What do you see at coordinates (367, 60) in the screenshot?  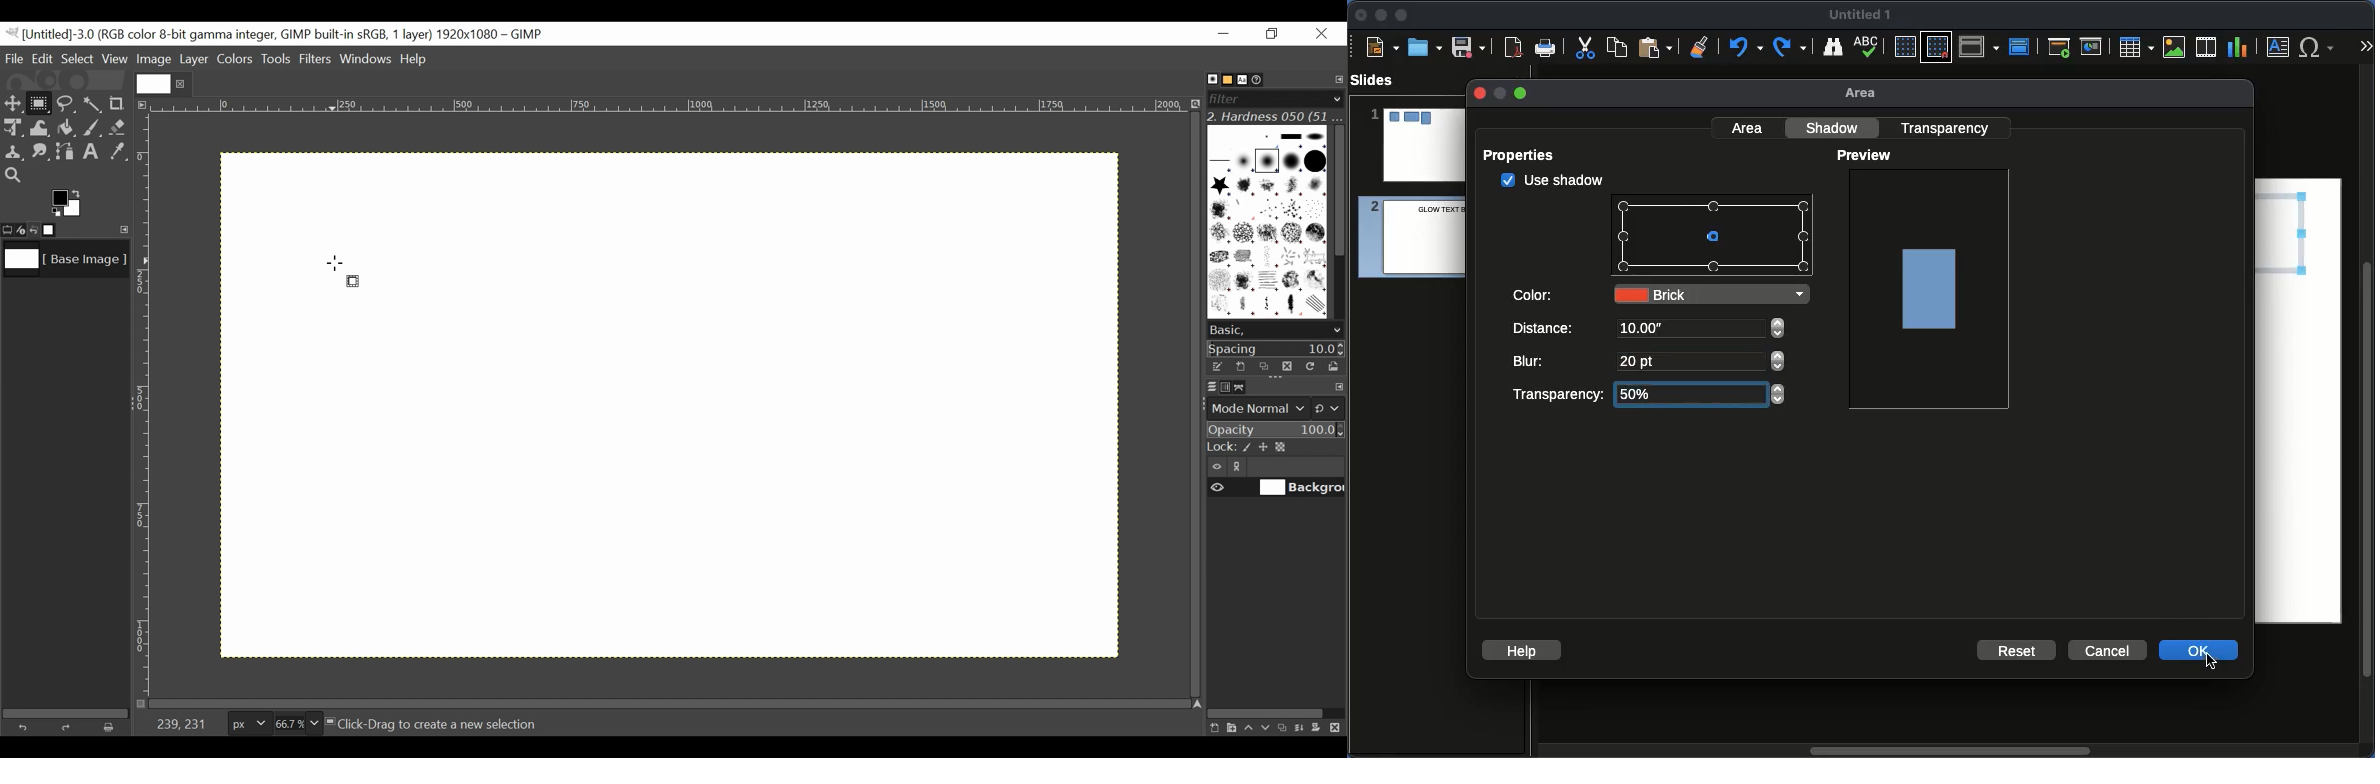 I see `Windows` at bounding box center [367, 60].